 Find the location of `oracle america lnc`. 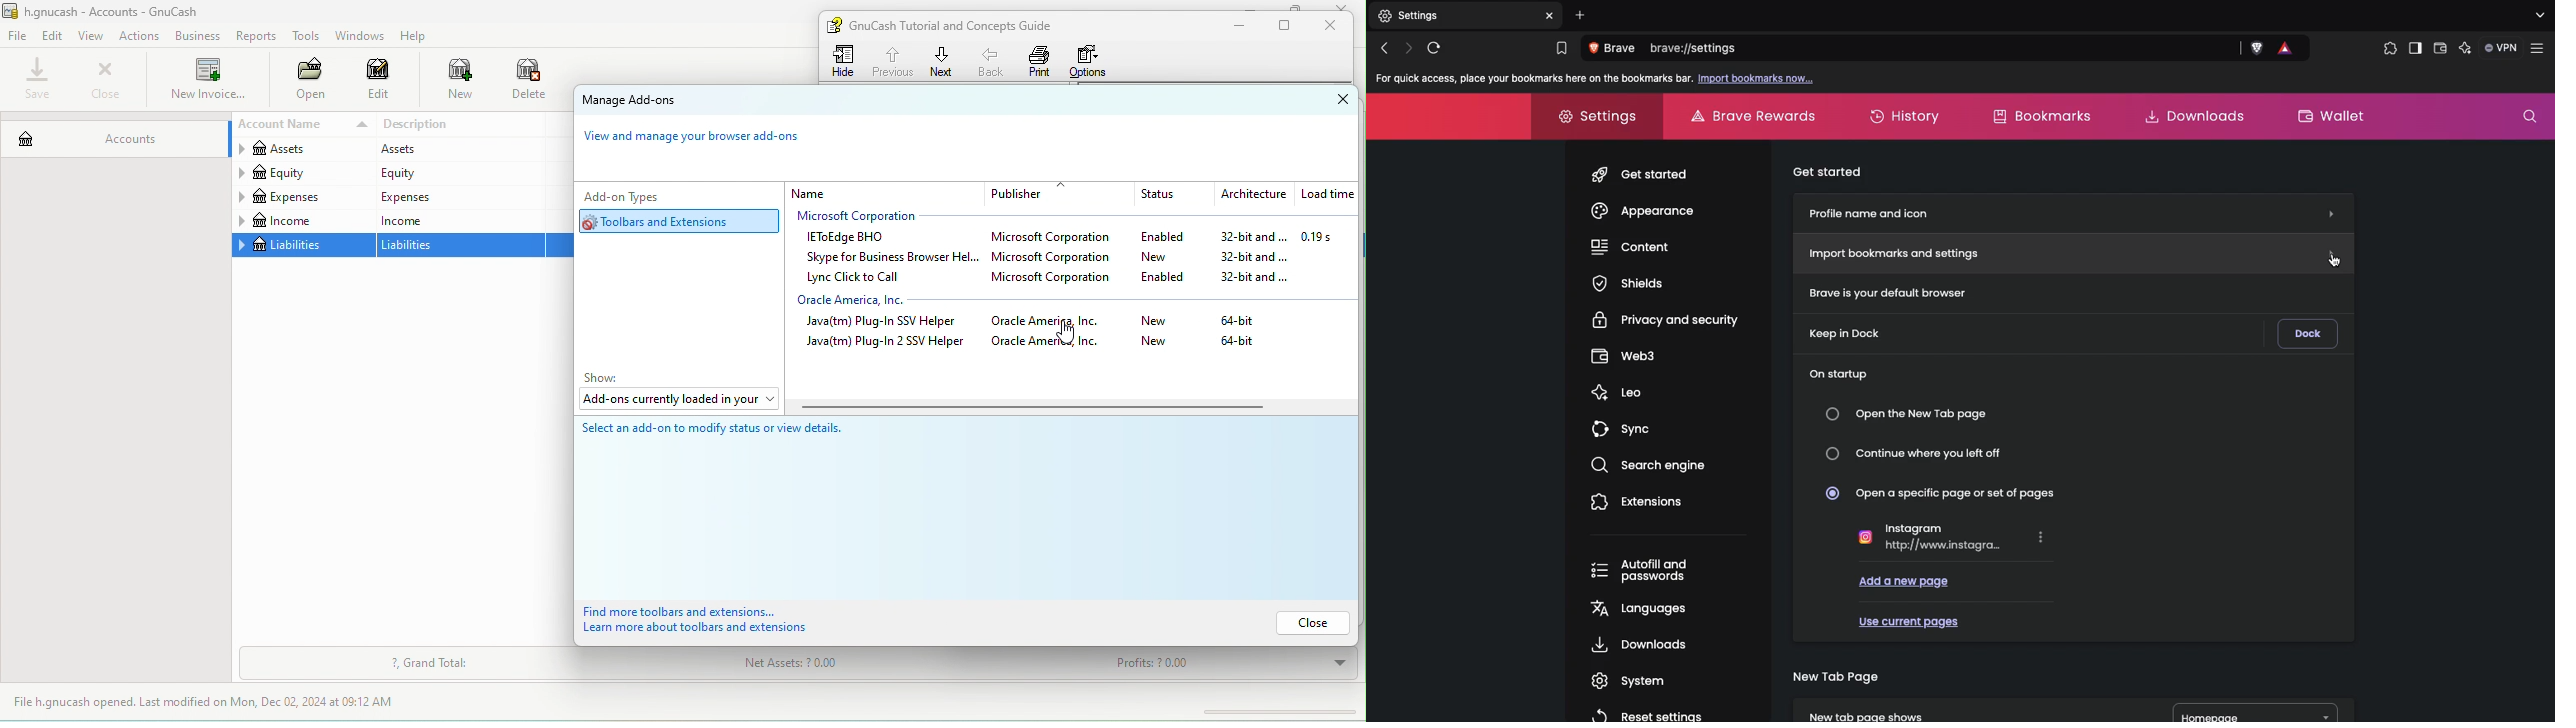

oracle america lnc is located at coordinates (1052, 322).